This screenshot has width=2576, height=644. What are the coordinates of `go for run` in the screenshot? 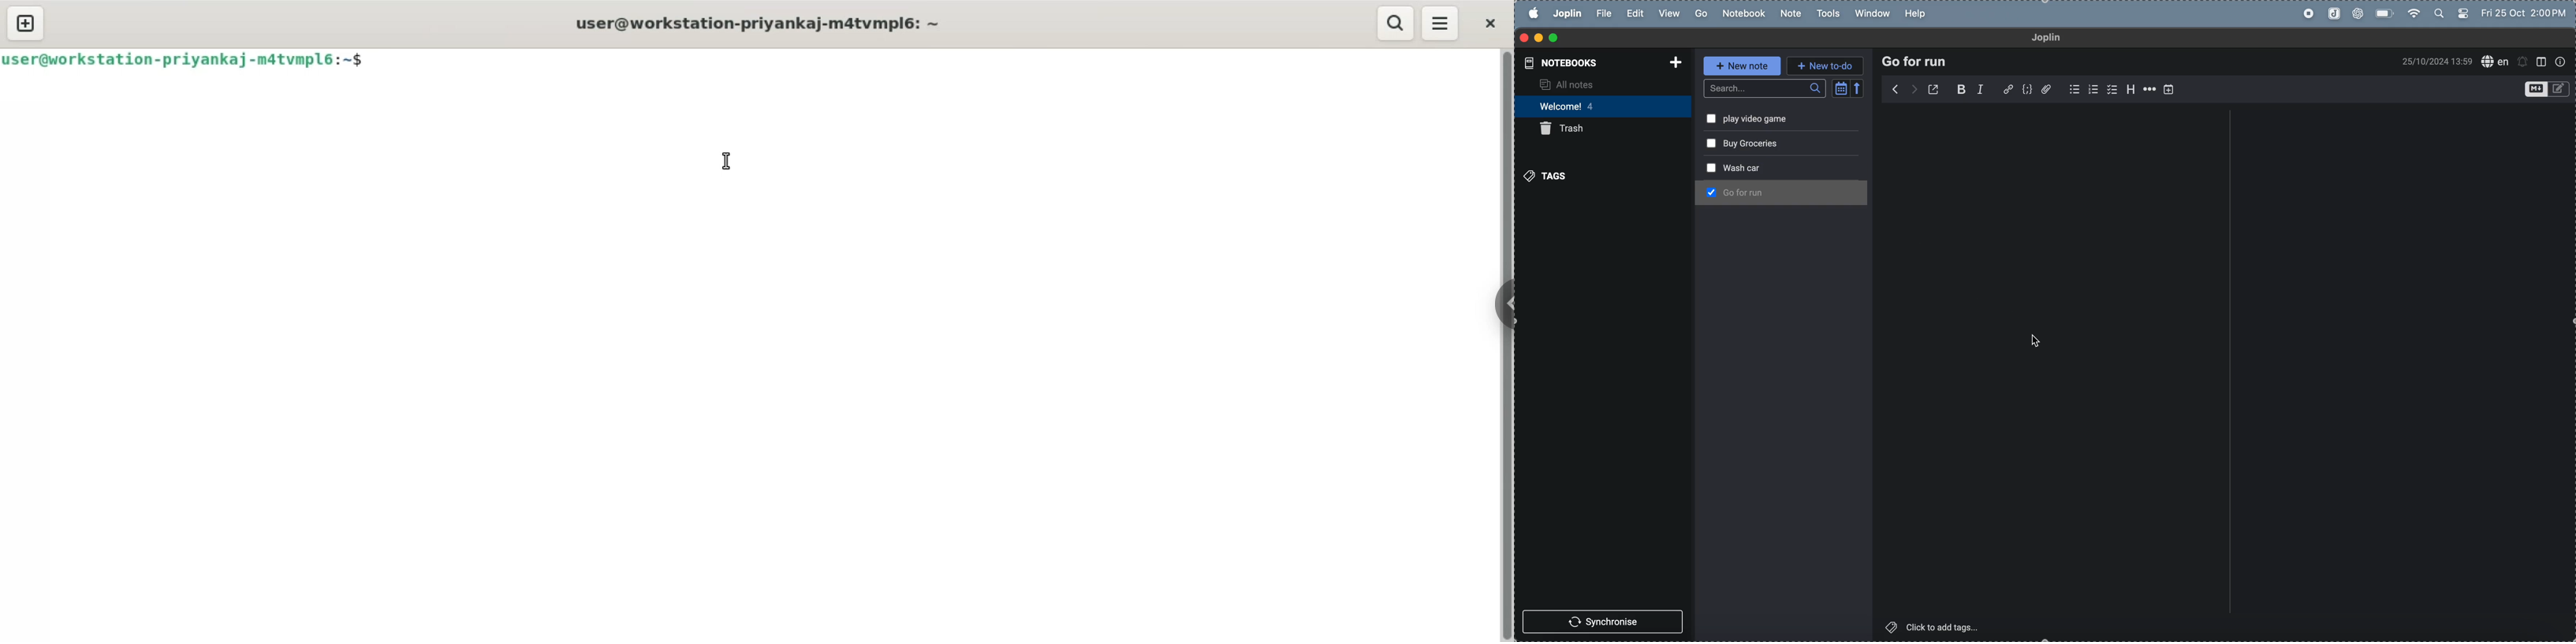 It's located at (1791, 120).